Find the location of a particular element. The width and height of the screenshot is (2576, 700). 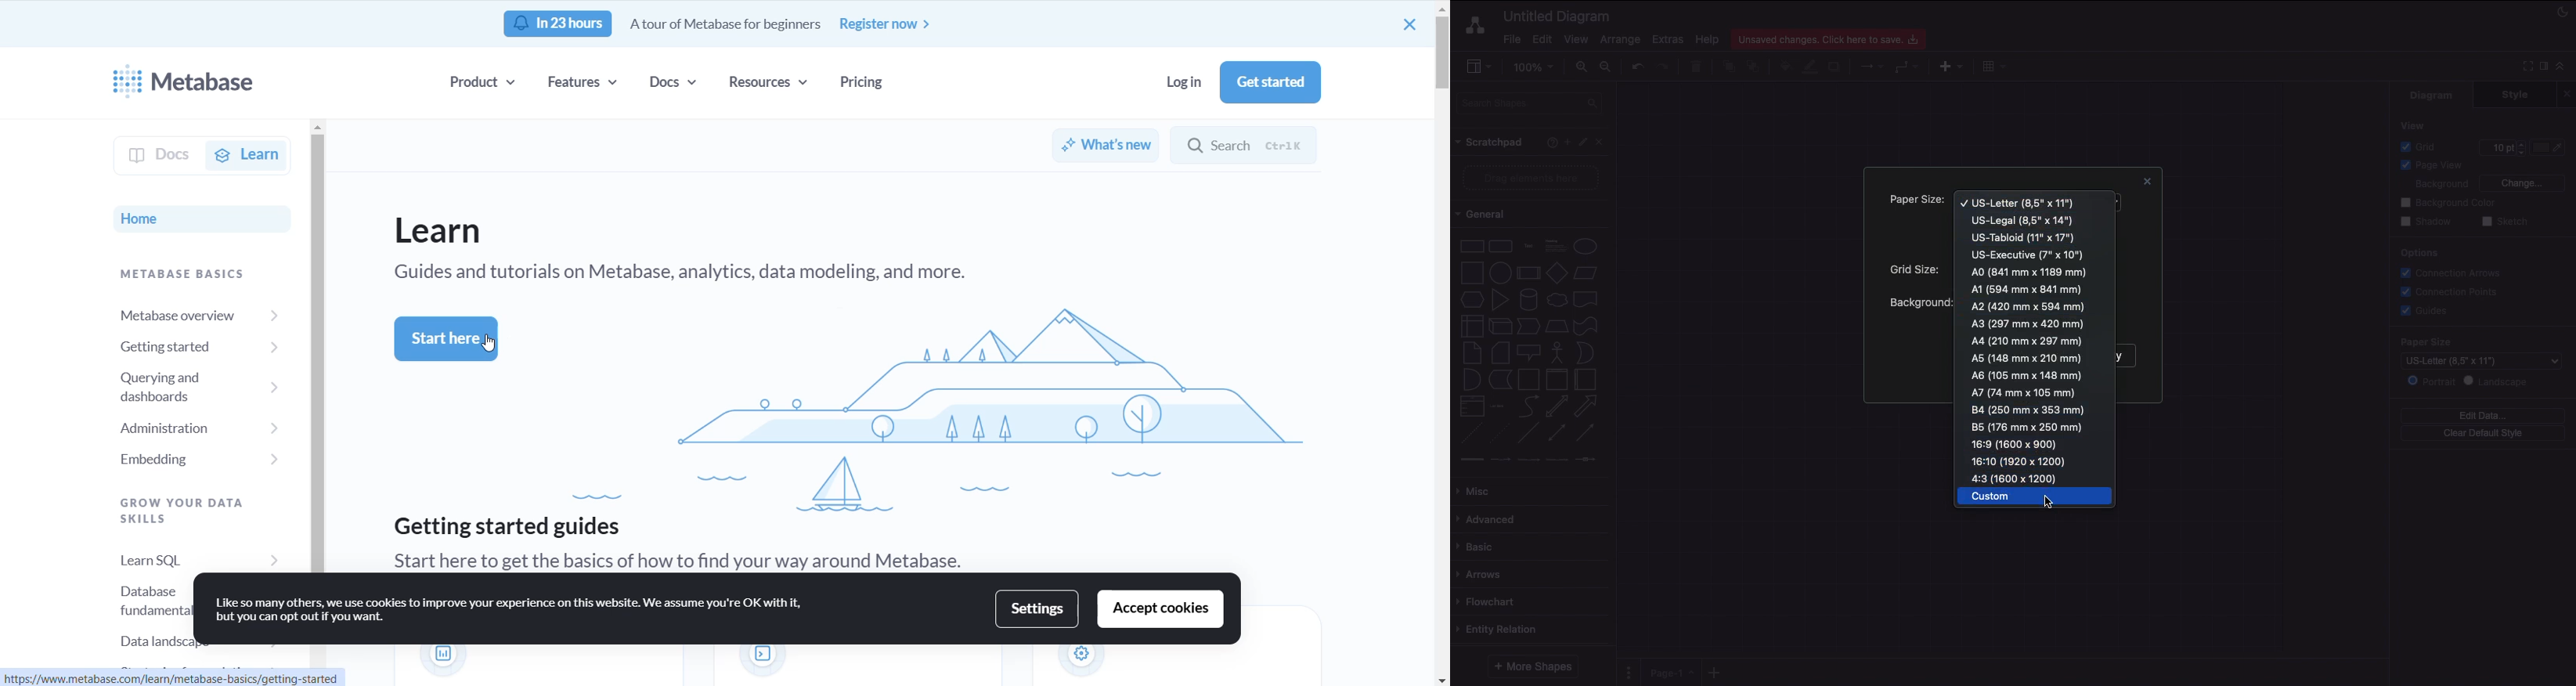

Add new pages is located at coordinates (1716, 673).